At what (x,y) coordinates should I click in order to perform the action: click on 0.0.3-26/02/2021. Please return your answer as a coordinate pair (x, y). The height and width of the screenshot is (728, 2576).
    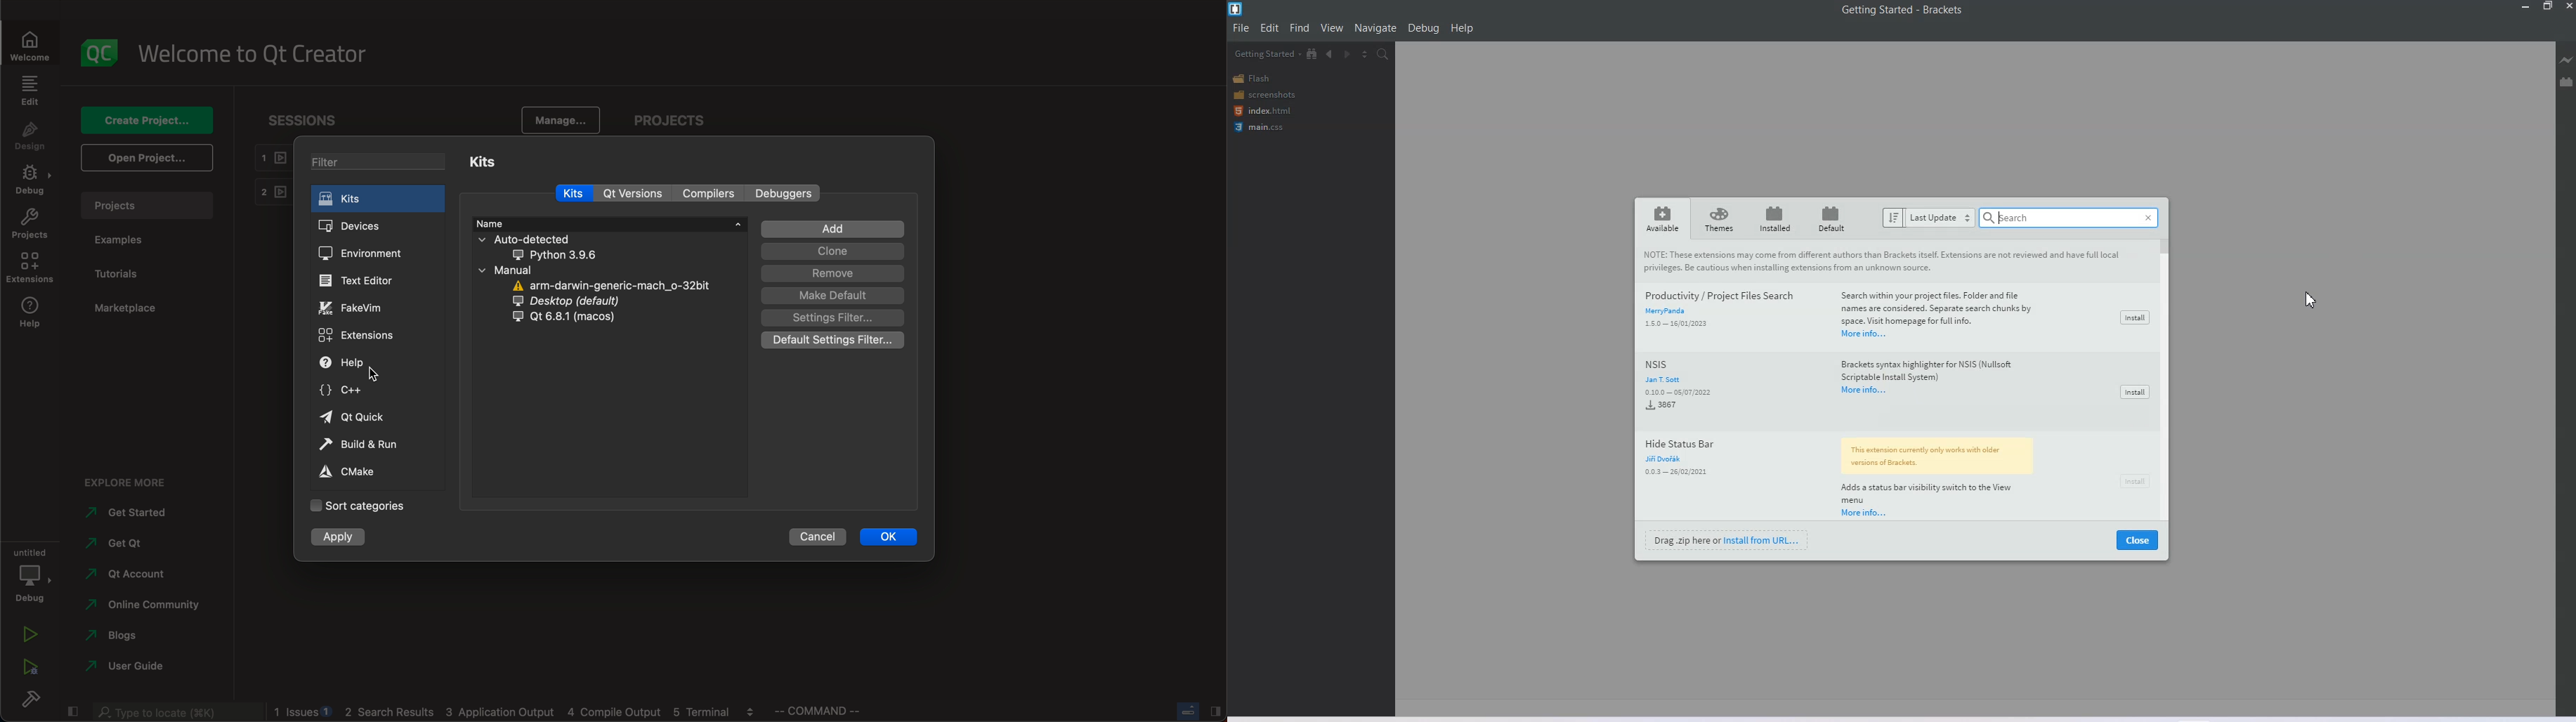
    Looking at the image, I should click on (1673, 472).